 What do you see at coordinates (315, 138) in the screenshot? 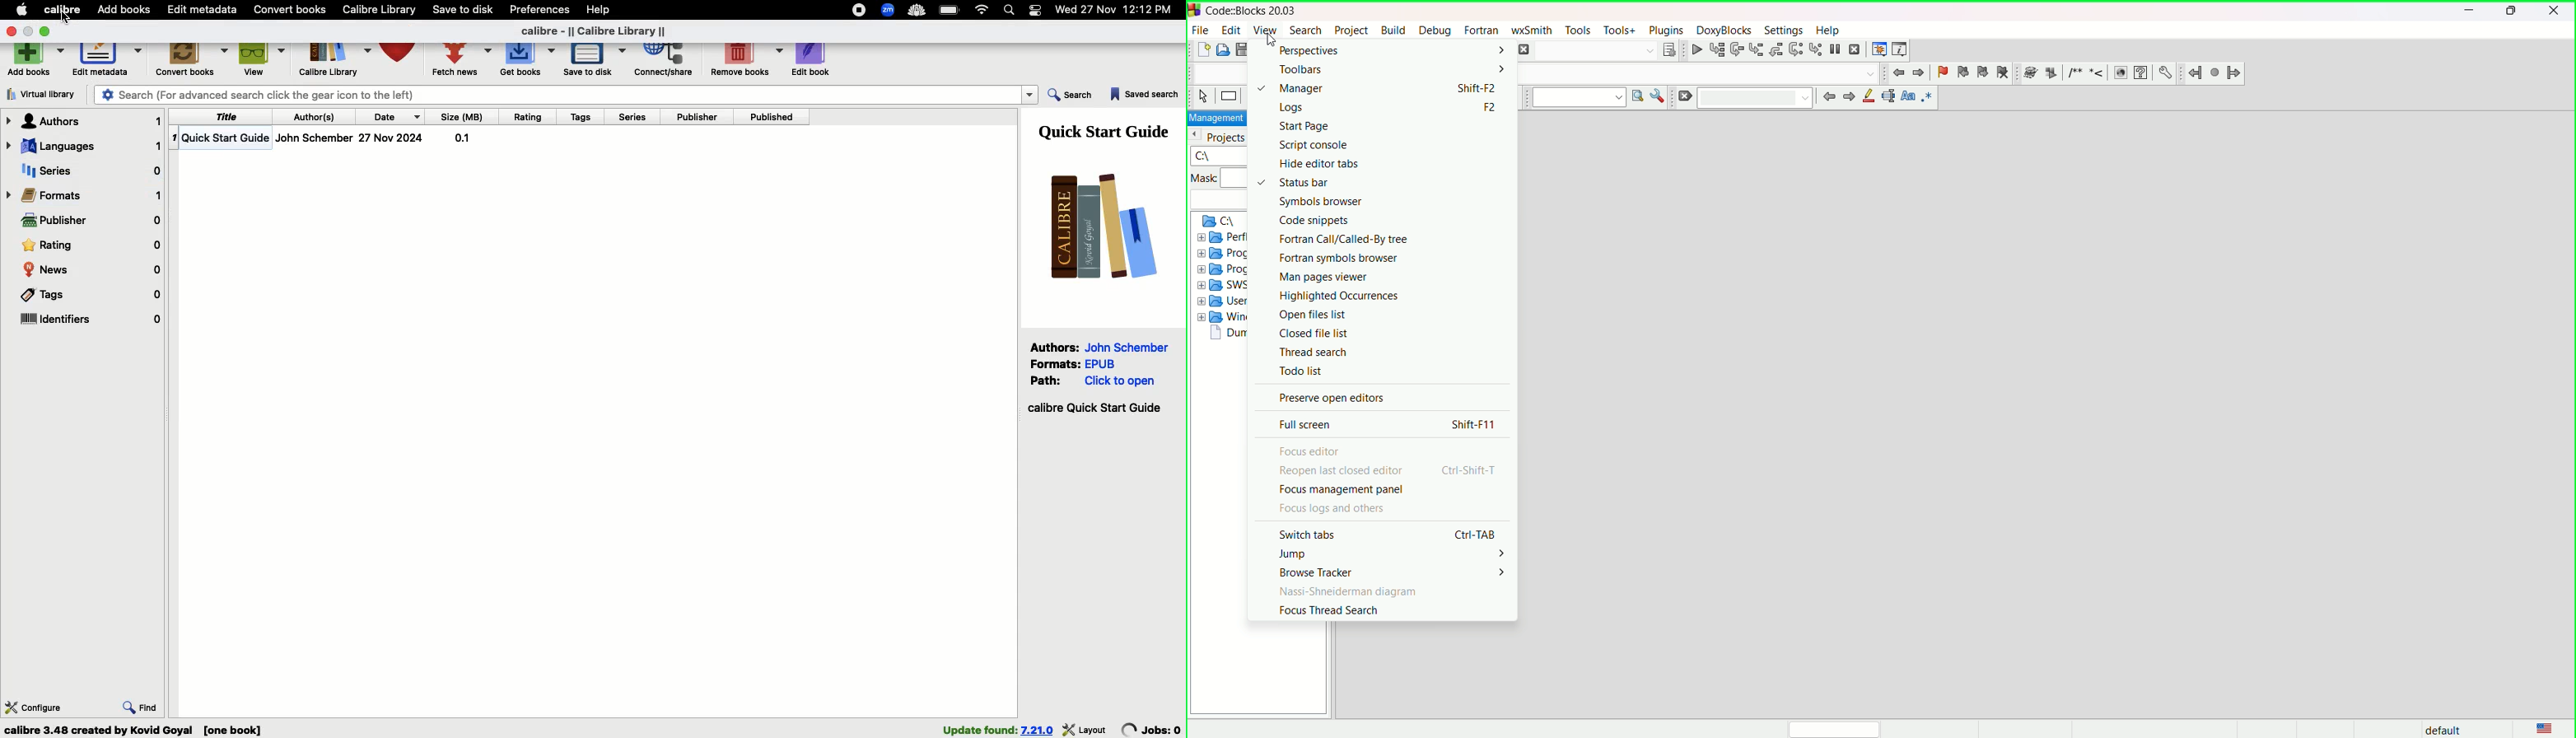
I see `Author ` at bounding box center [315, 138].